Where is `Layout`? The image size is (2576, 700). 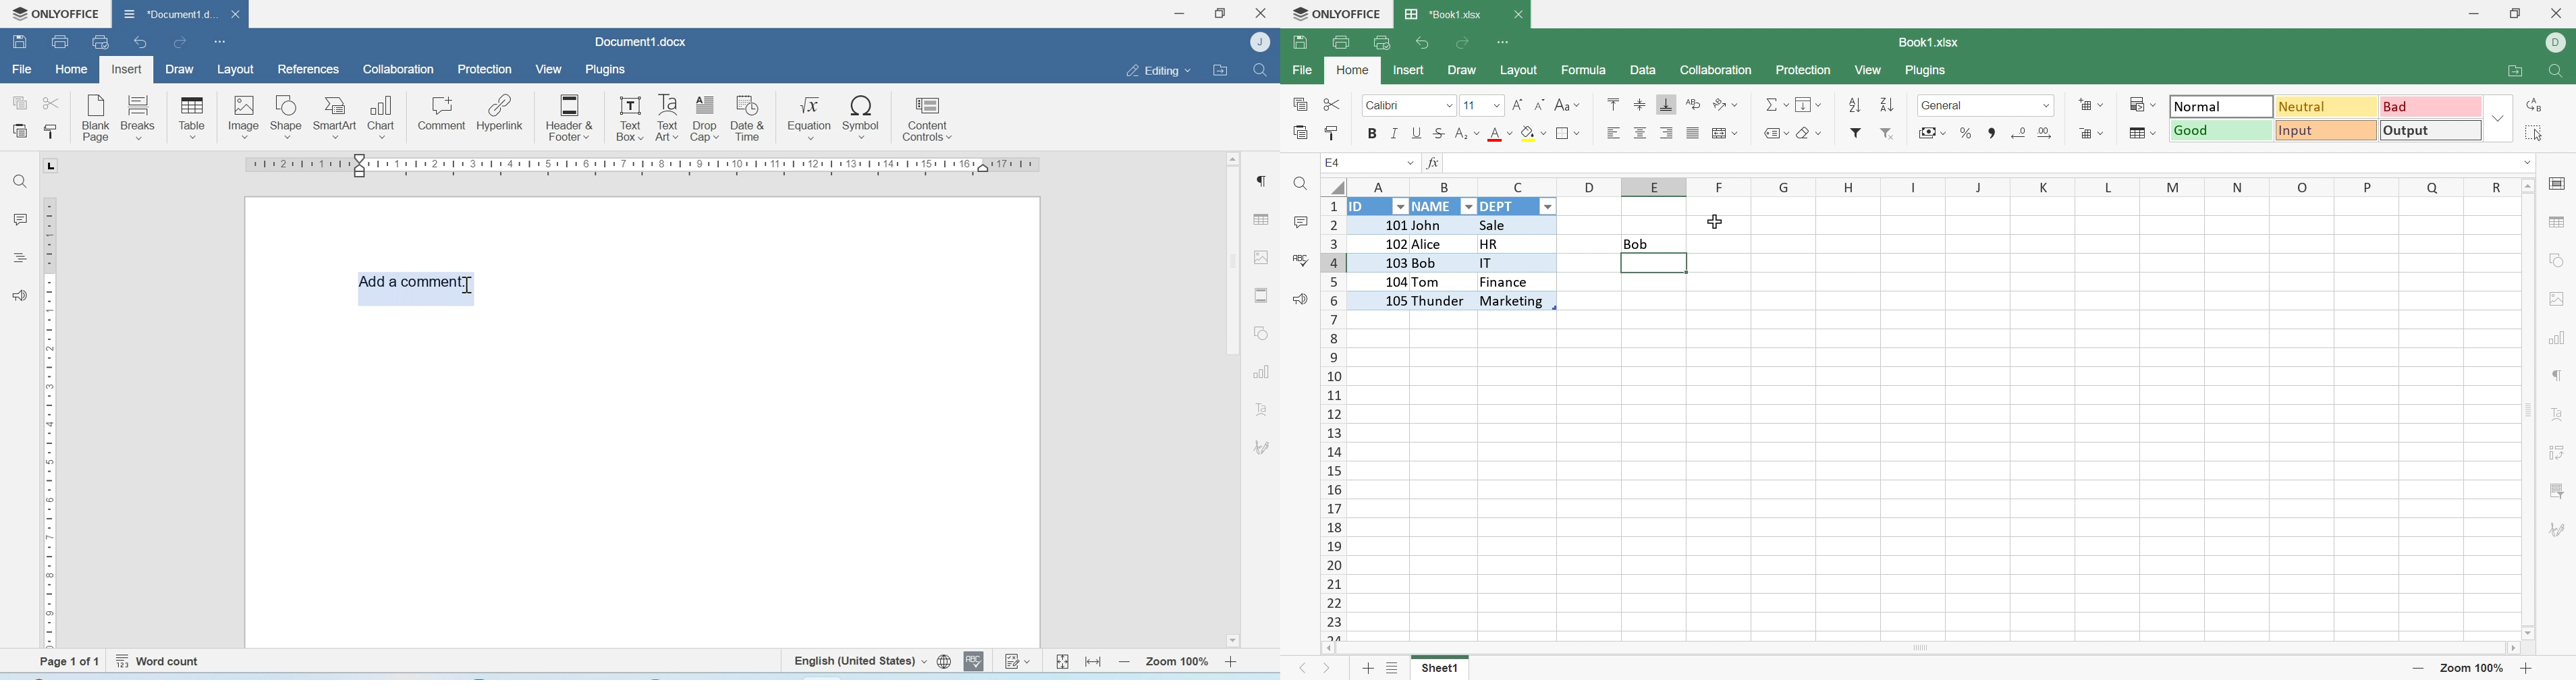
Layout is located at coordinates (235, 70).